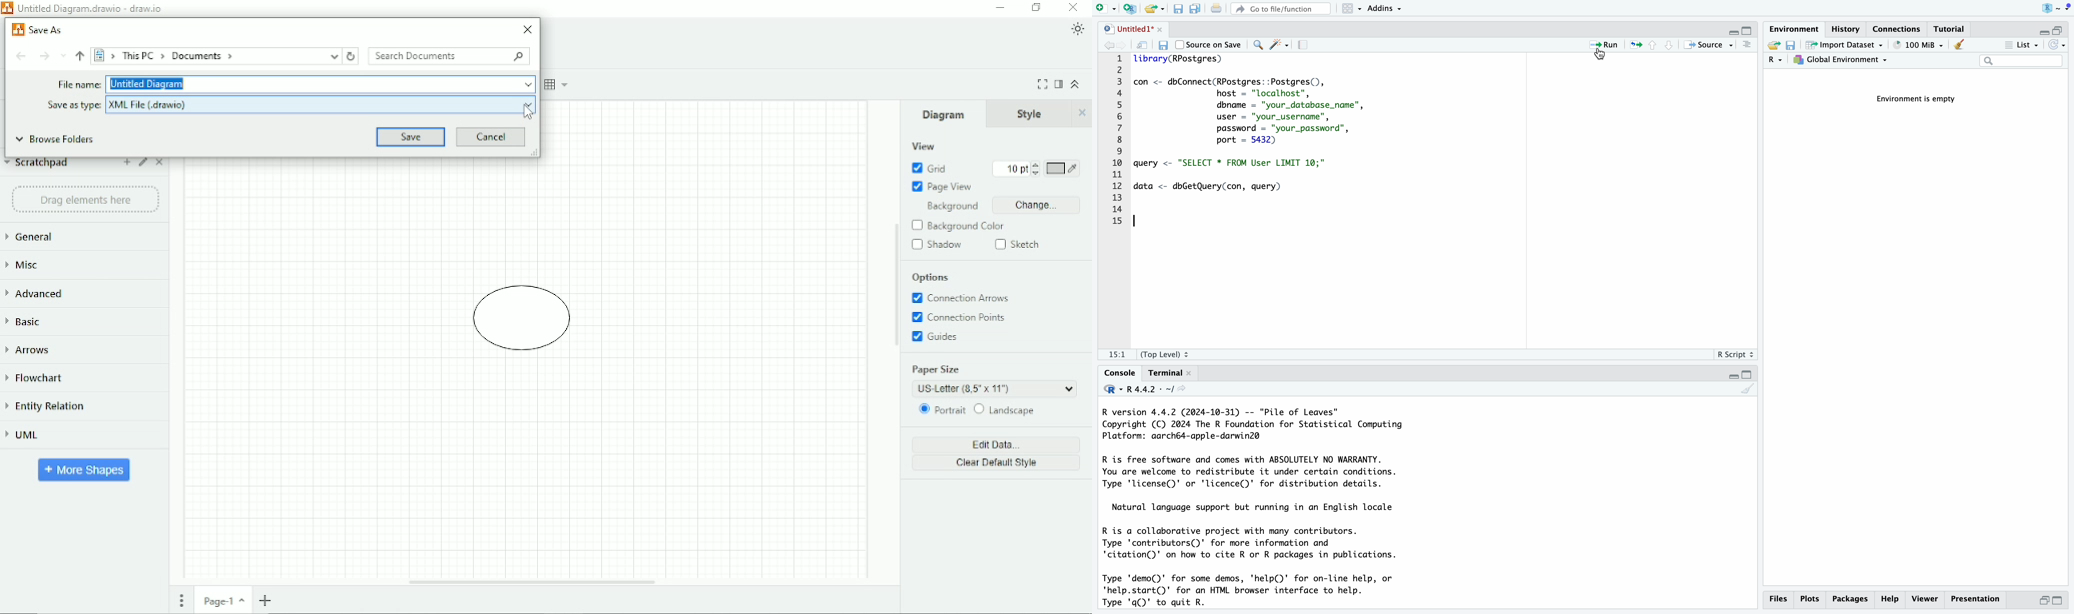  Describe the element at coordinates (1810, 599) in the screenshot. I see `plots` at that location.